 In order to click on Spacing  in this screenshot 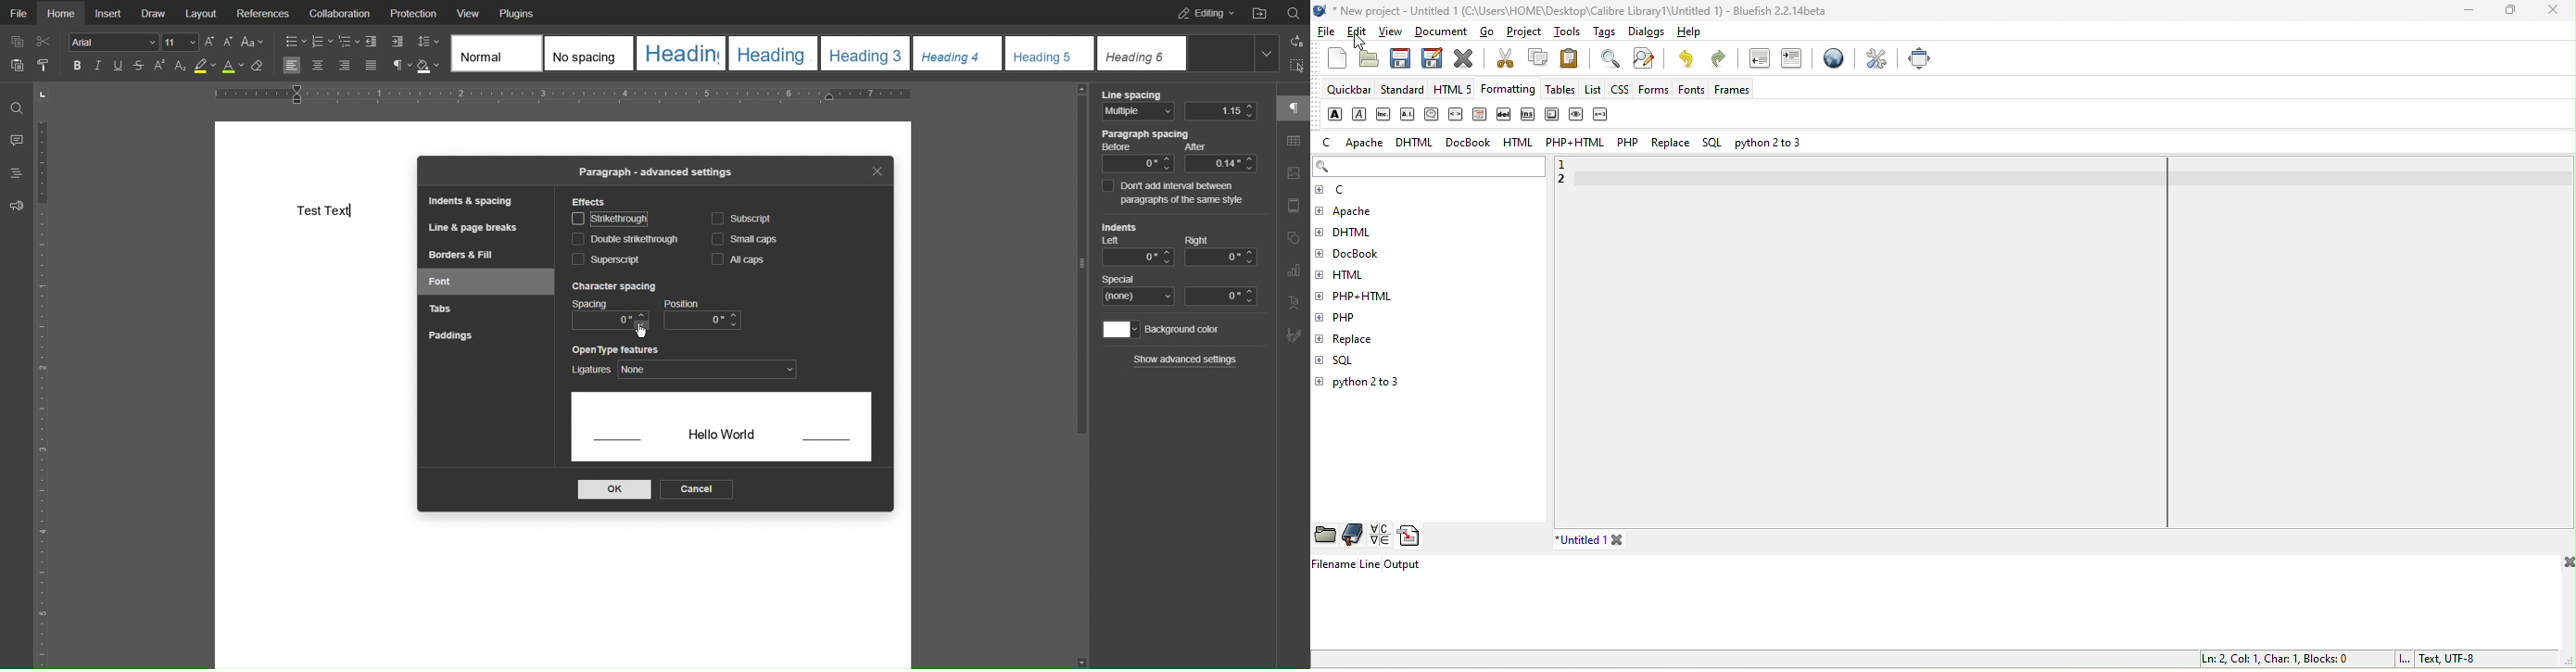, I will do `click(610, 315)`.